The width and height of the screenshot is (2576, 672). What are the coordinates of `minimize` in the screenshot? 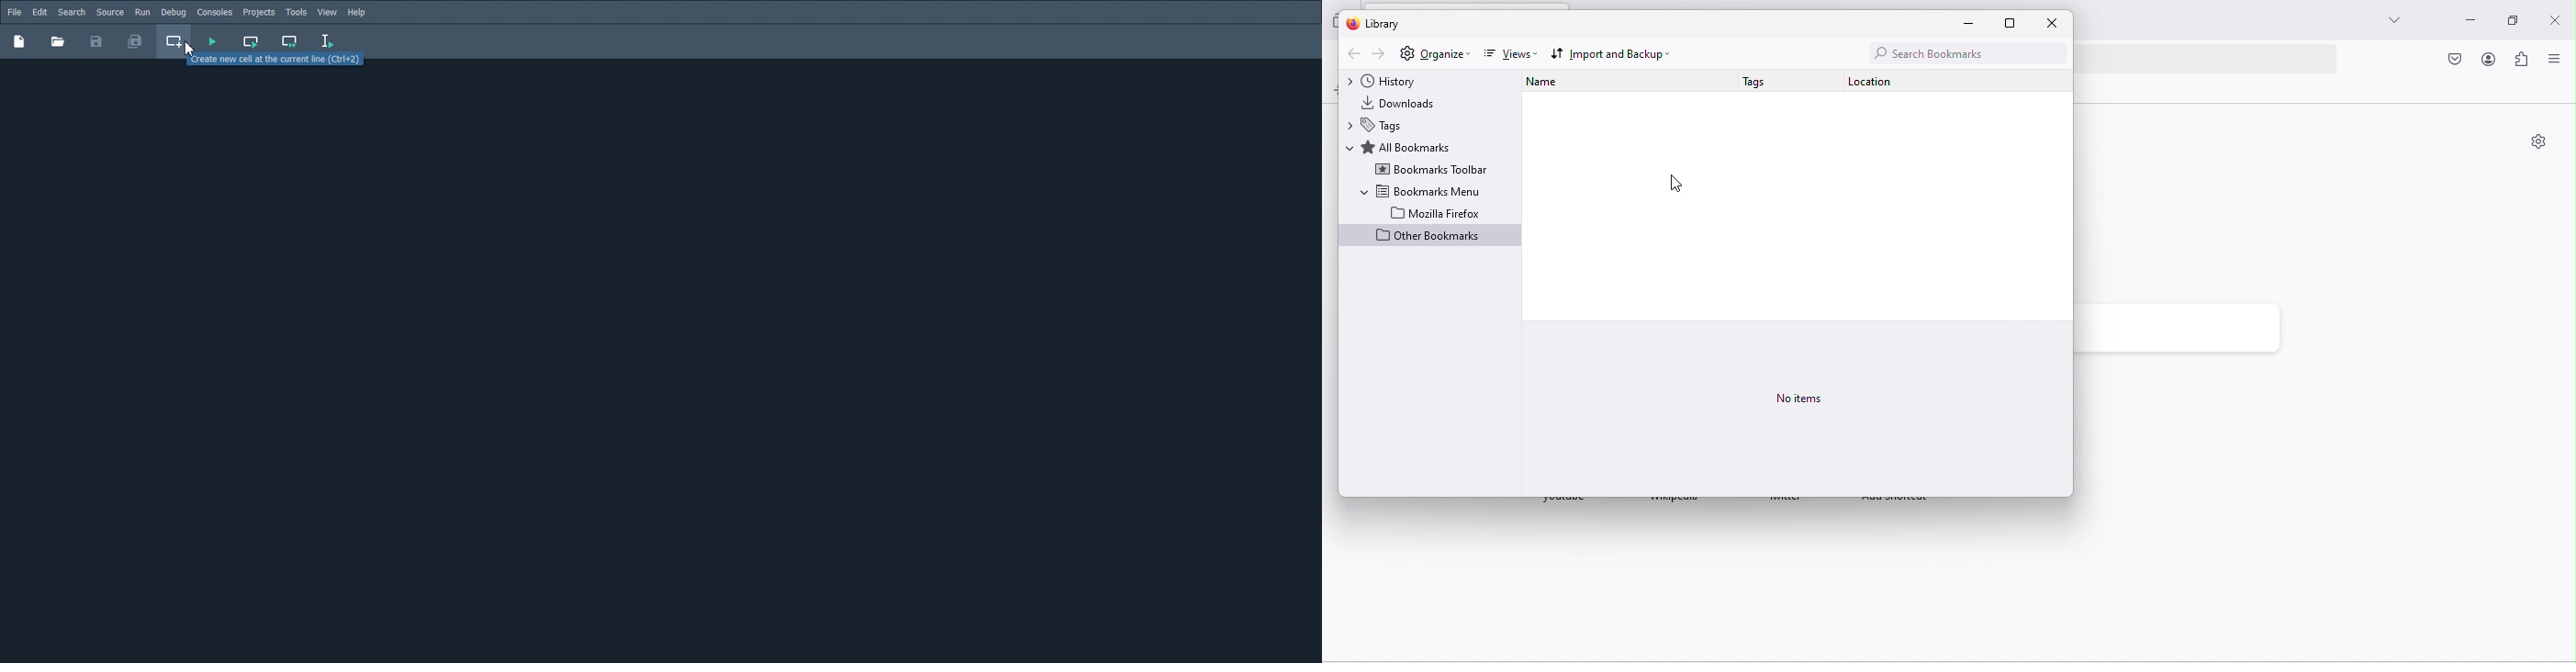 It's located at (2466, 22).